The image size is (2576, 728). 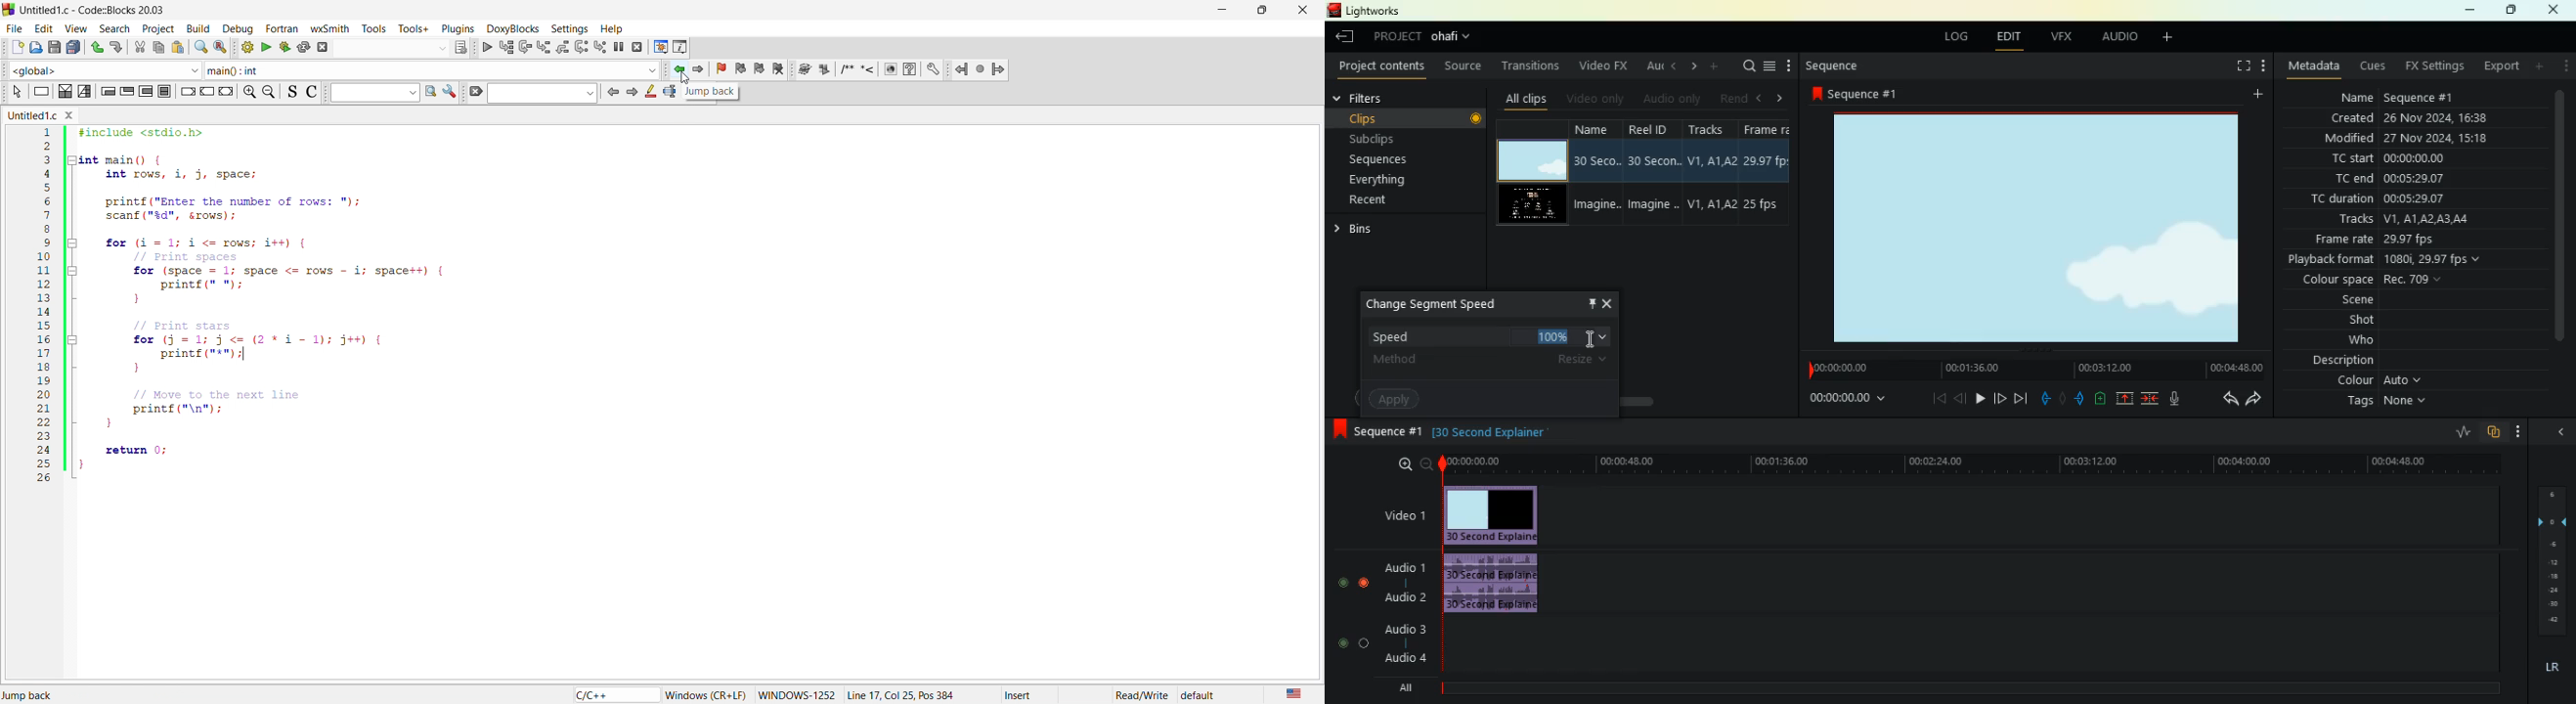 I want to click on view, so click(x=73, y=27).